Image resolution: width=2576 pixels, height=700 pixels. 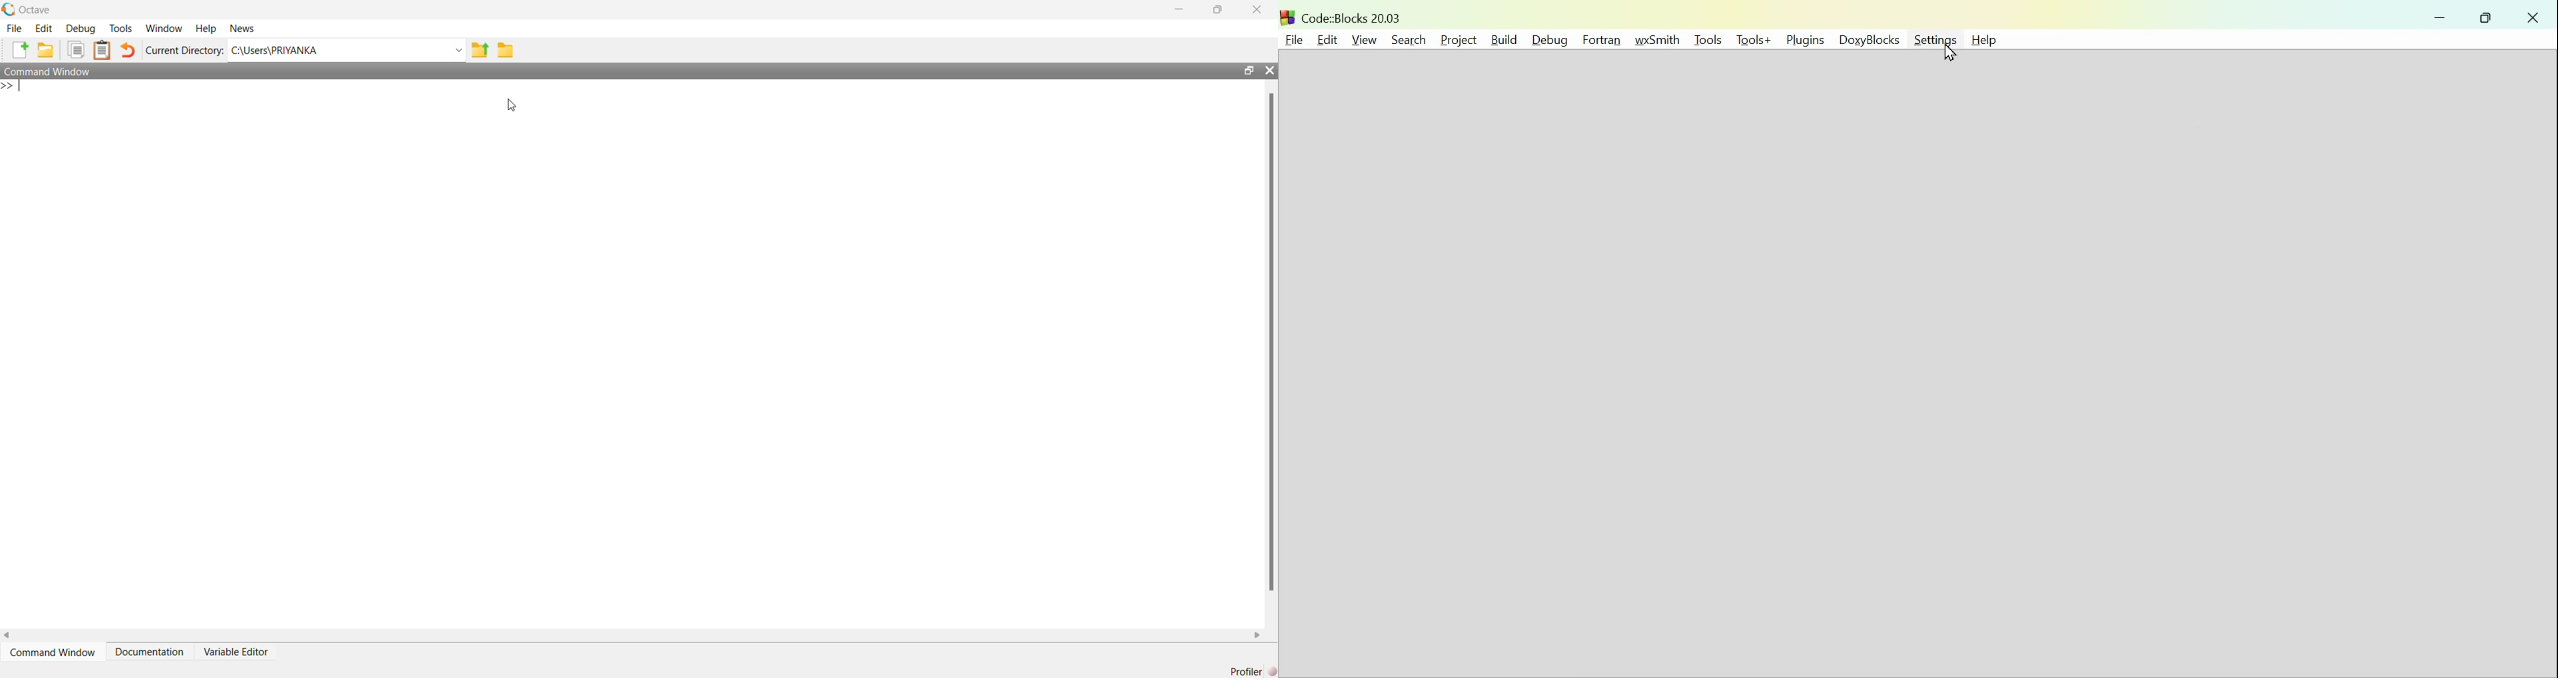 What do you see at coordinates (514, 106) in the screenshot?
I see `cursor` at bounding box center [514, 106].